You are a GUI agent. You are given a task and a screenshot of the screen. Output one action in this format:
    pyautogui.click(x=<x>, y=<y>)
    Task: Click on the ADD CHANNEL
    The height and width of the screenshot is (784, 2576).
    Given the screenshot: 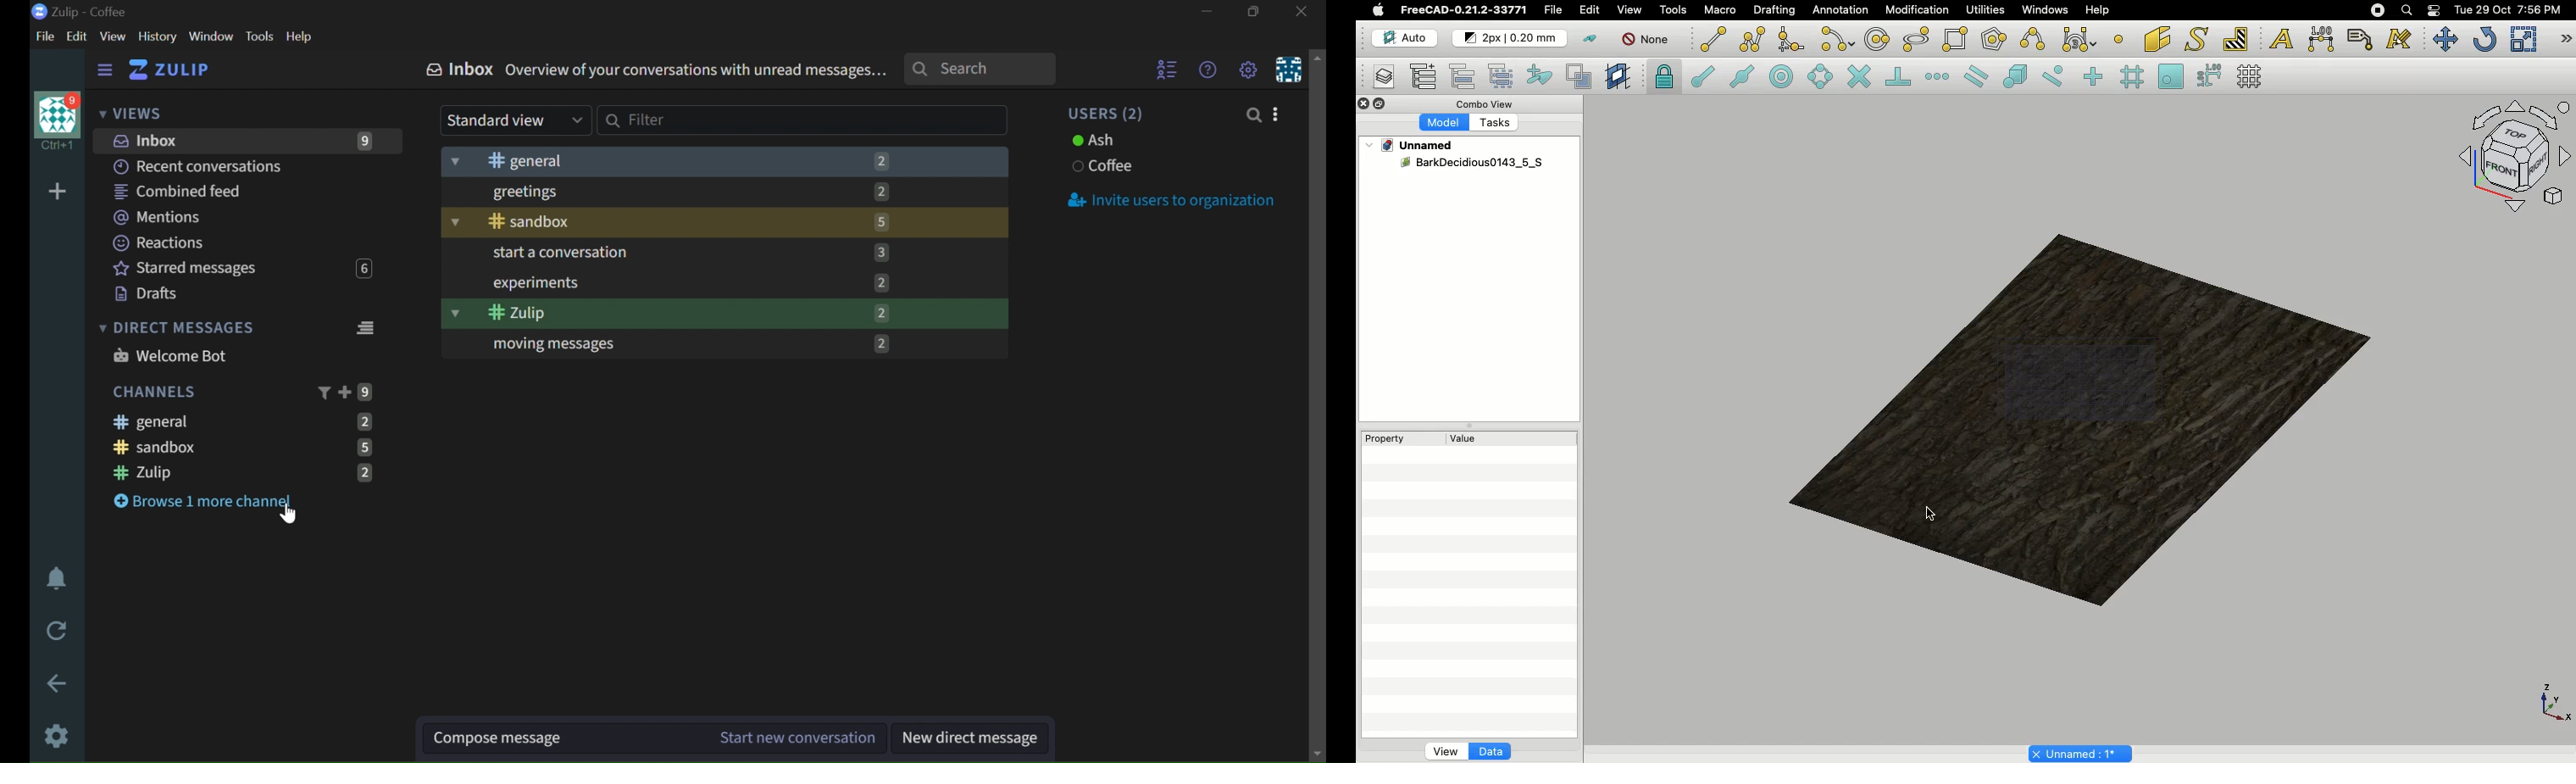 What is the action you would take?
    pyautogui.click(x=344, y=394)
    